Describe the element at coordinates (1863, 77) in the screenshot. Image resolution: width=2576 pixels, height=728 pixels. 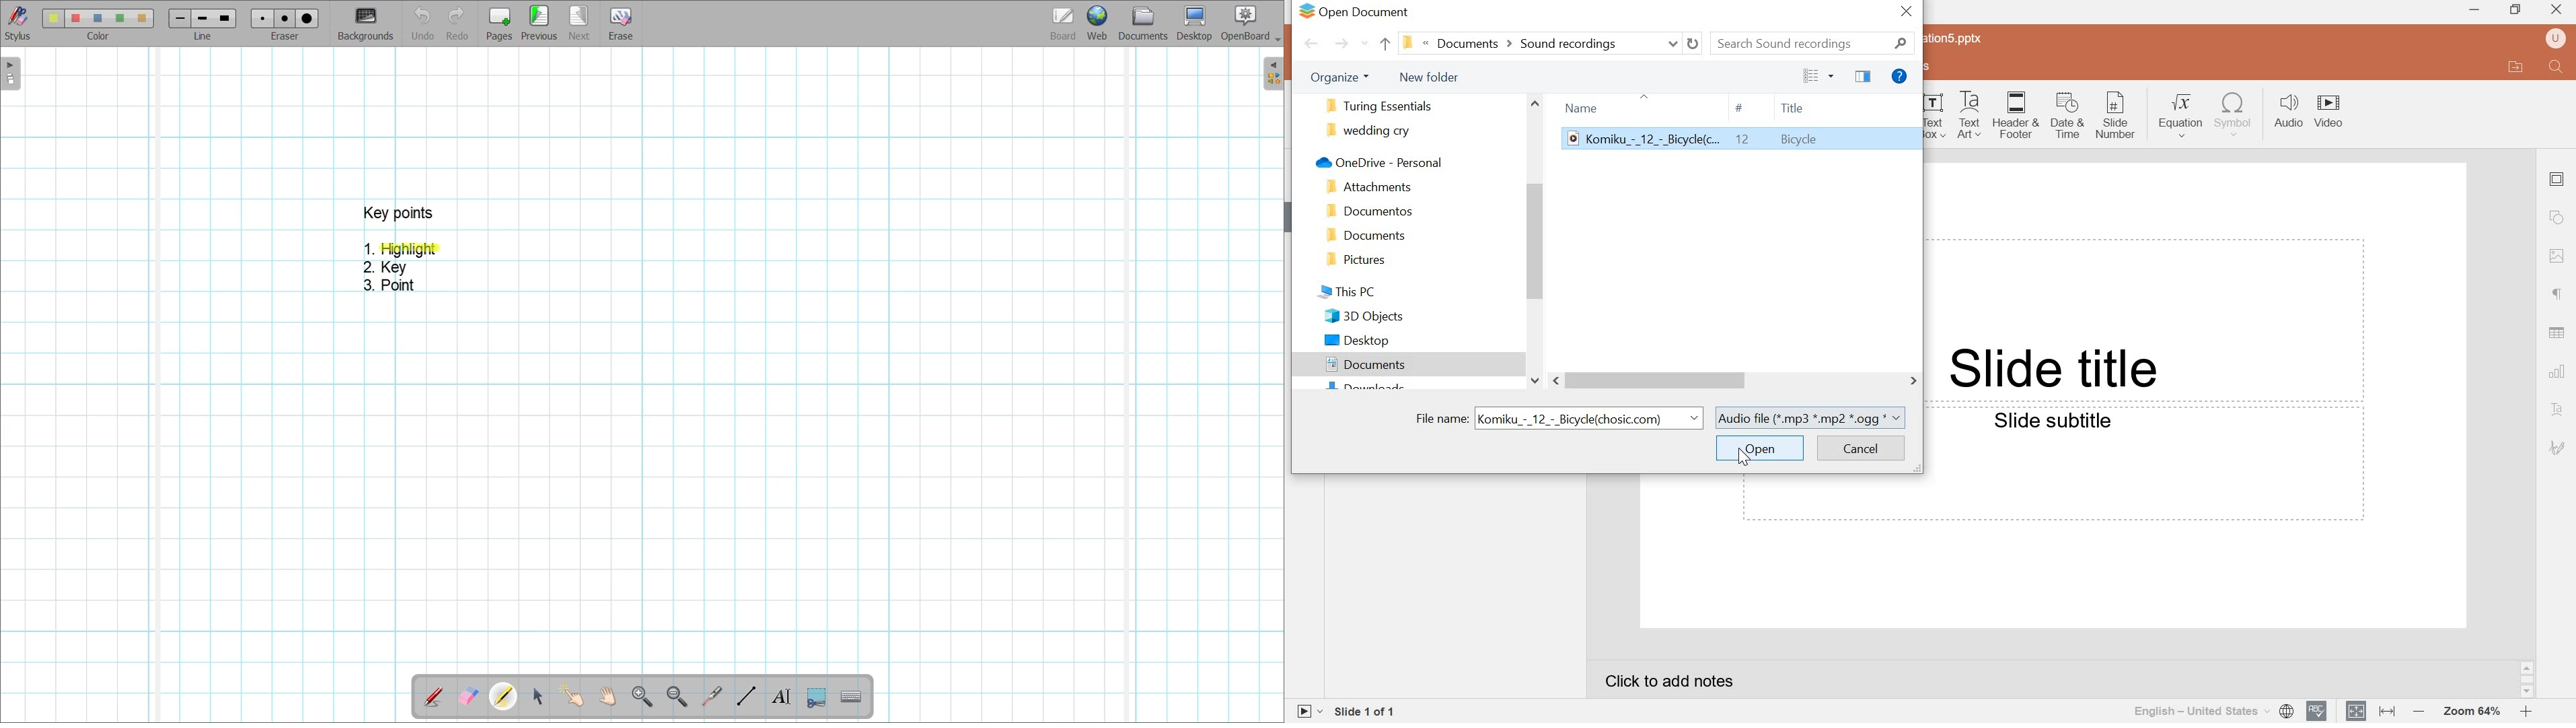
I see `show the preview pane` at that location.